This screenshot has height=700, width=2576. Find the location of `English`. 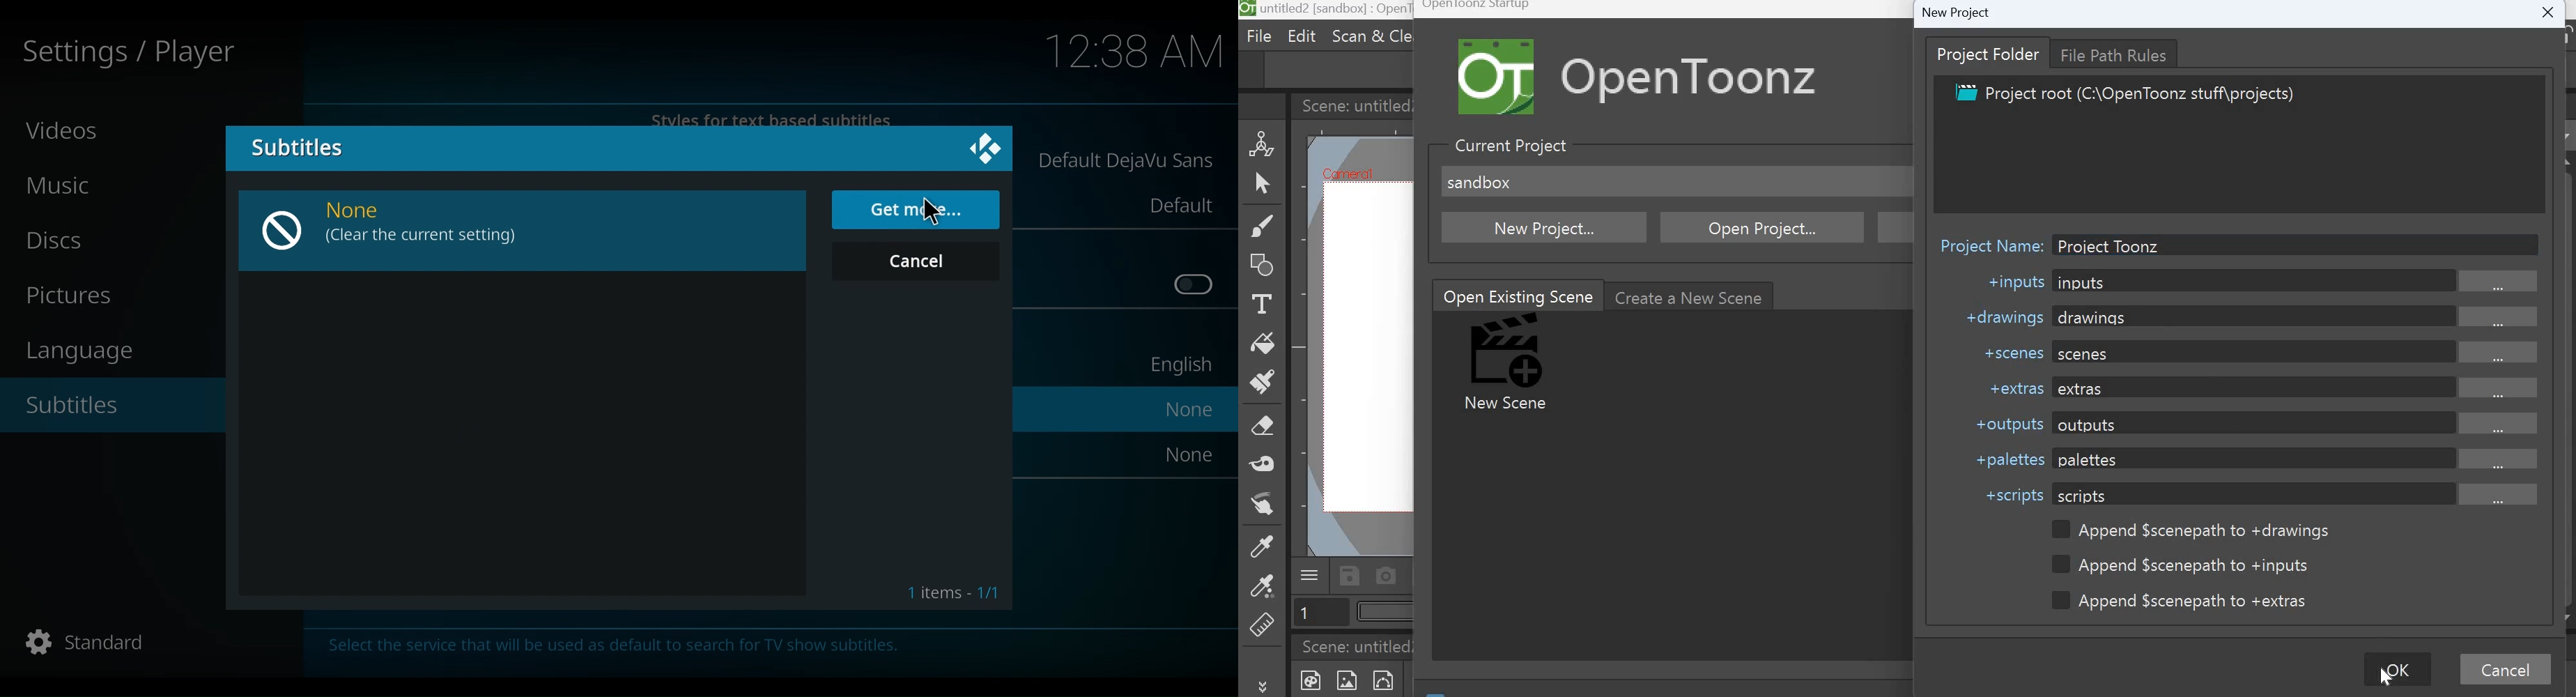

English is located at coordinates (1179, 368).